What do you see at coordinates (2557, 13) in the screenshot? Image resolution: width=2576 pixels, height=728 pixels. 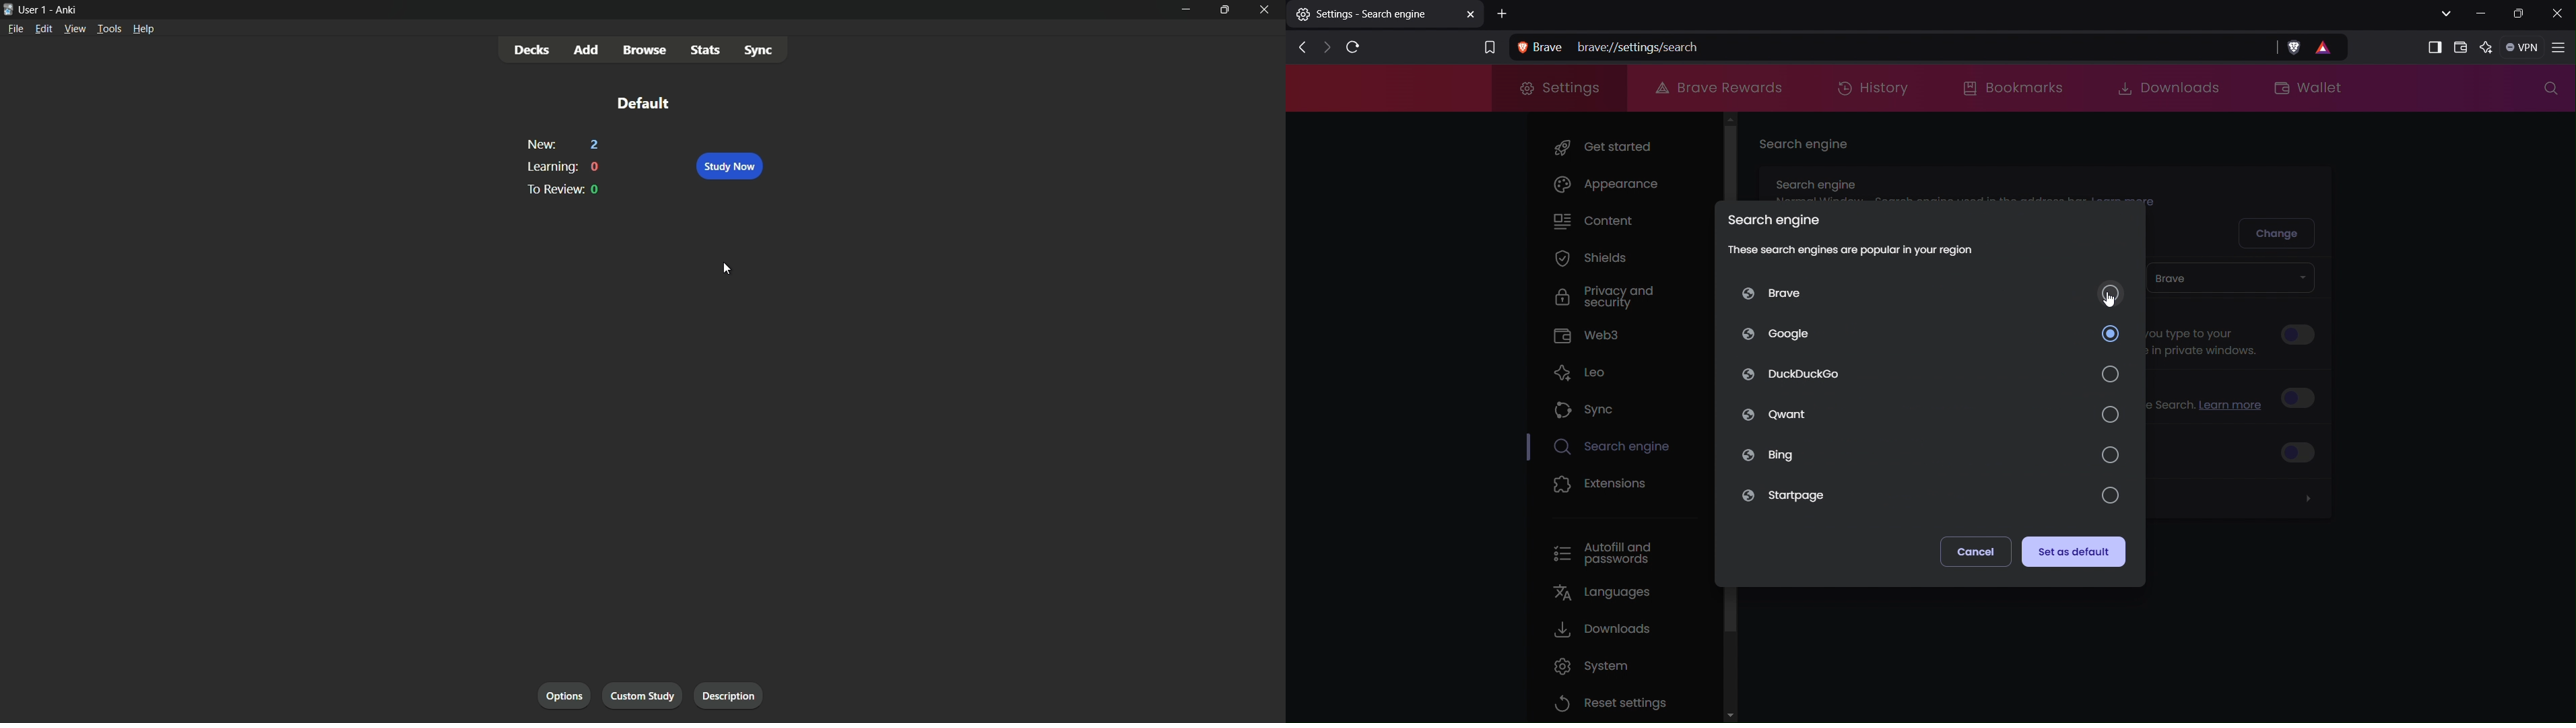 I see `Close` at bounding box center [2557, 13].